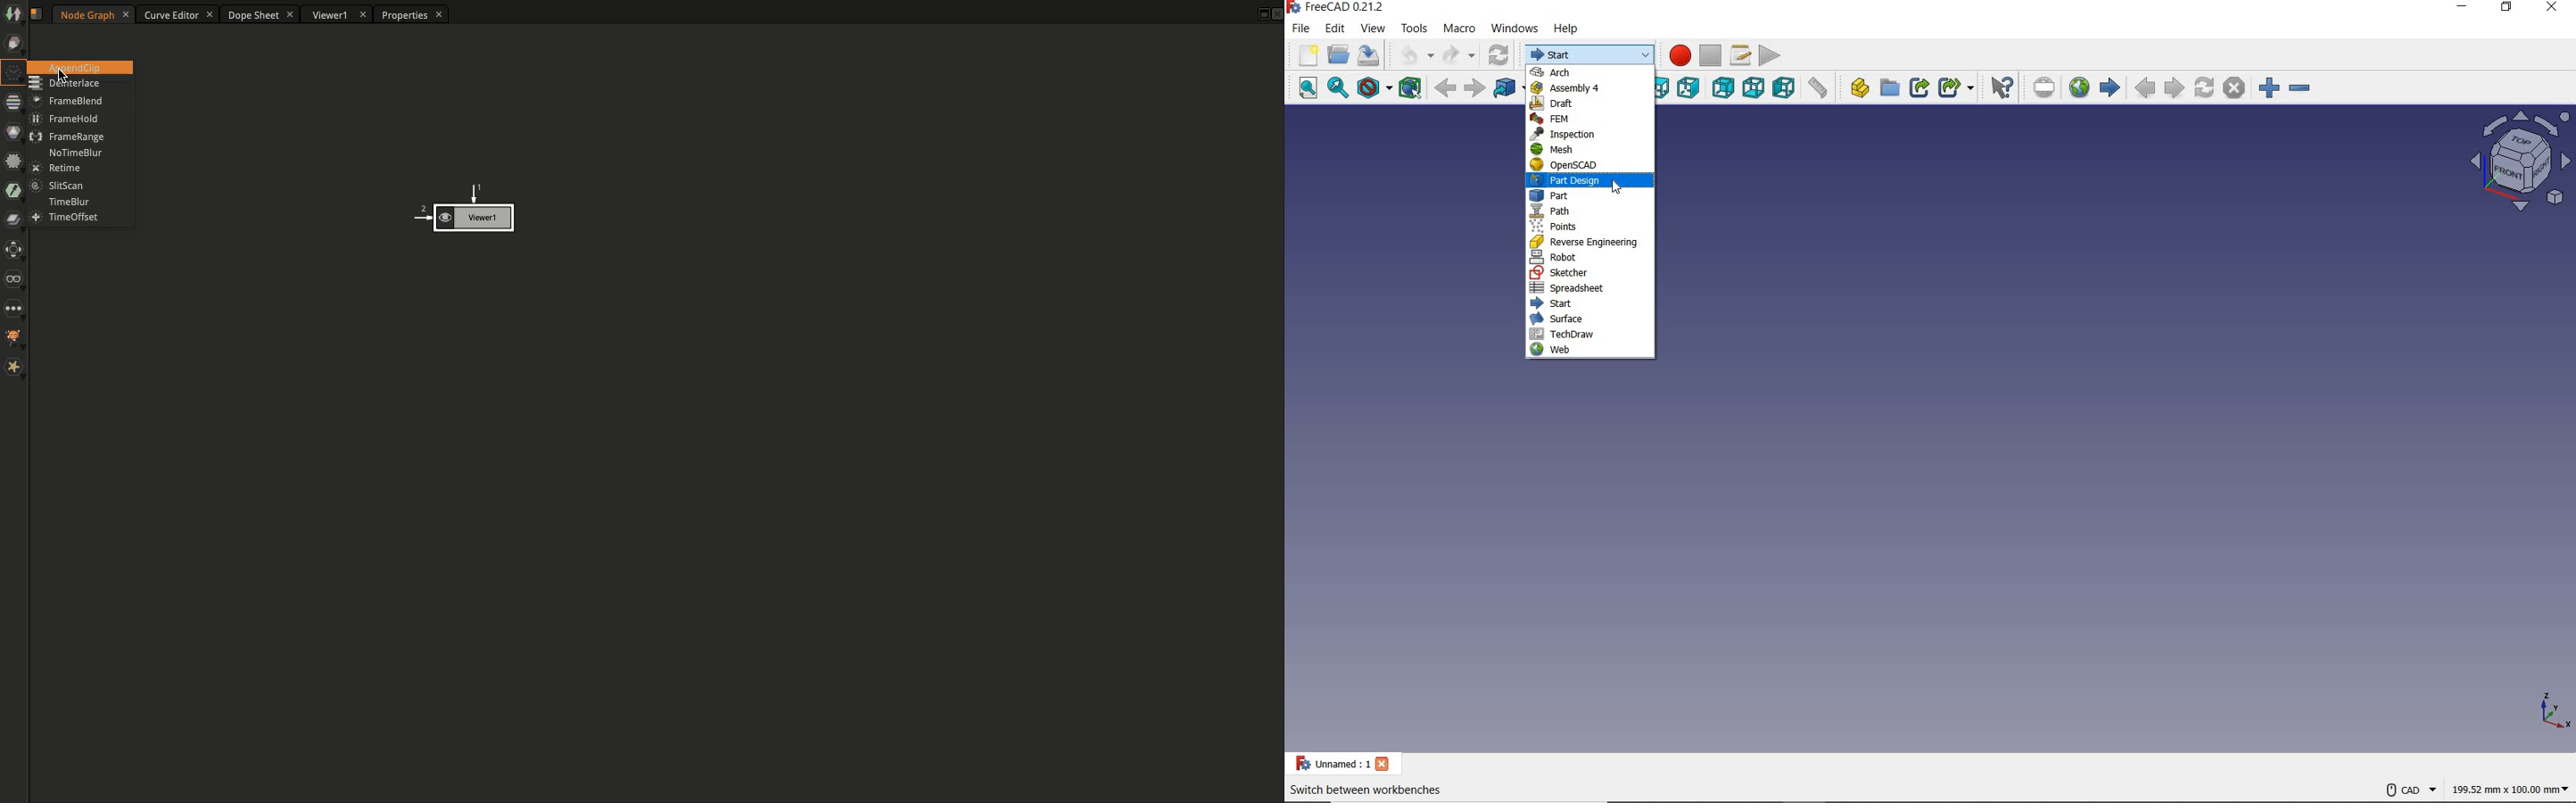 The image size is (2576, 812). I want to click on ASSEMBLY 4, so click(1590, 88).